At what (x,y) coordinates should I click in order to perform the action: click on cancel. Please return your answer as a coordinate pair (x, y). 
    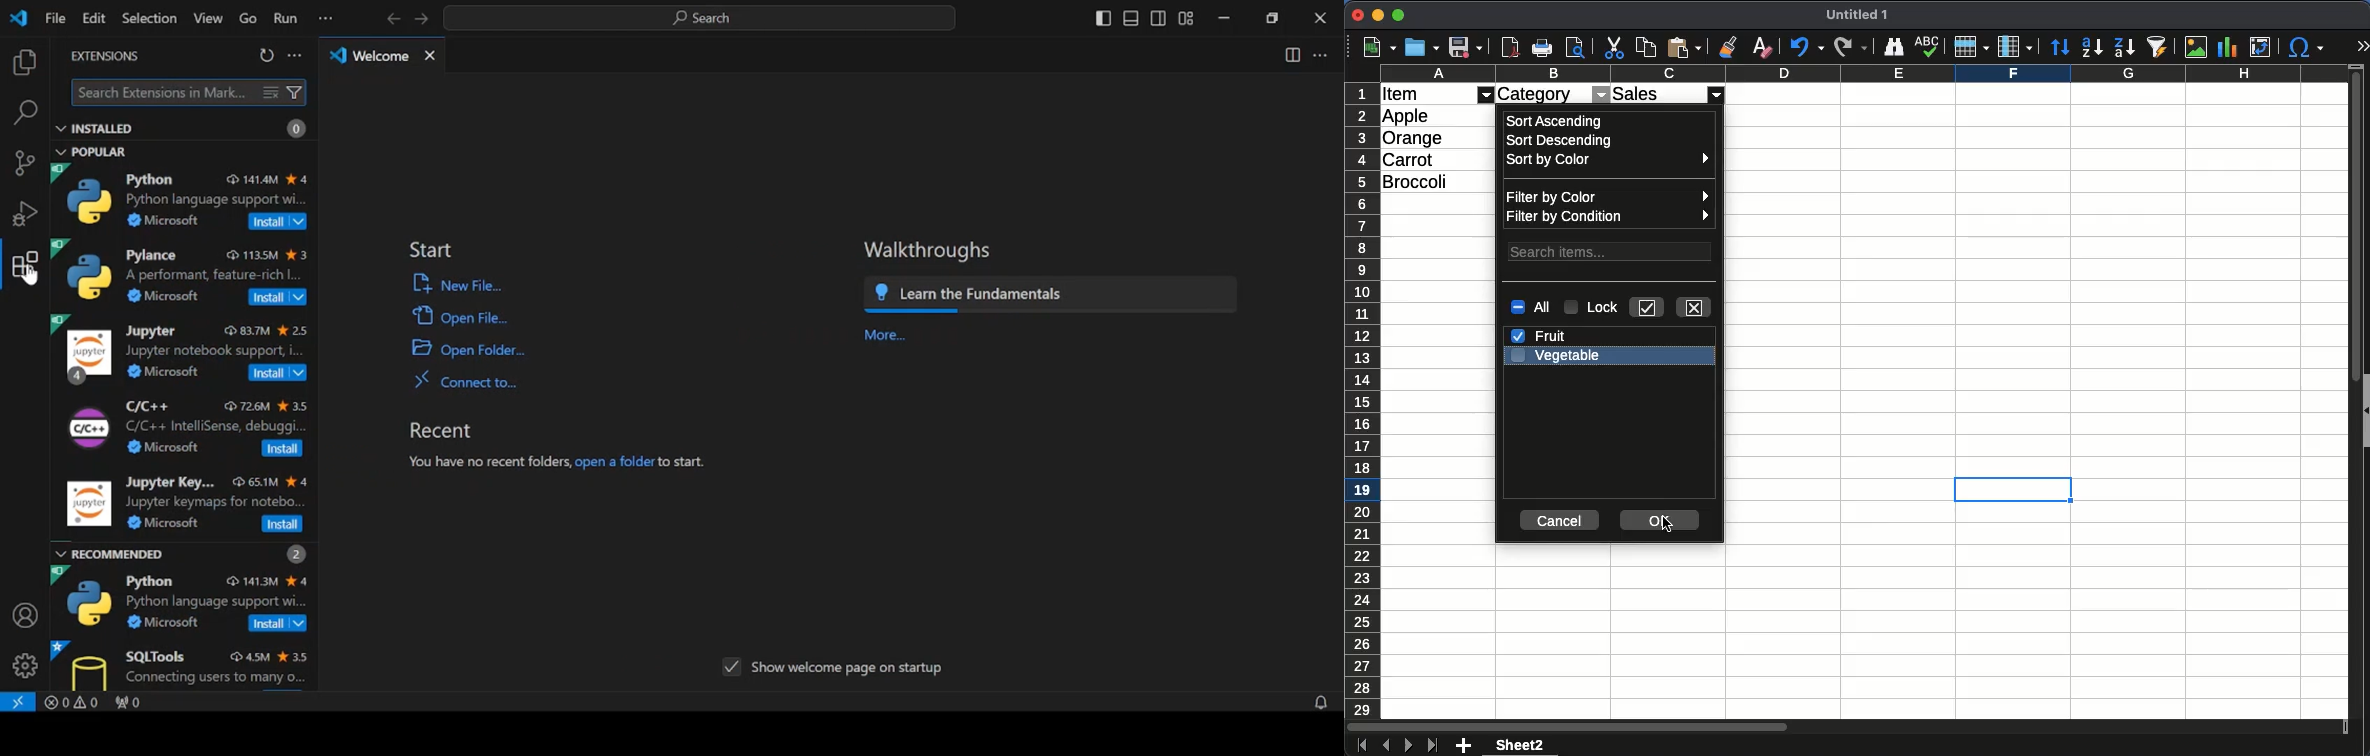
    Looking at the image, I should click on (1561, 519).